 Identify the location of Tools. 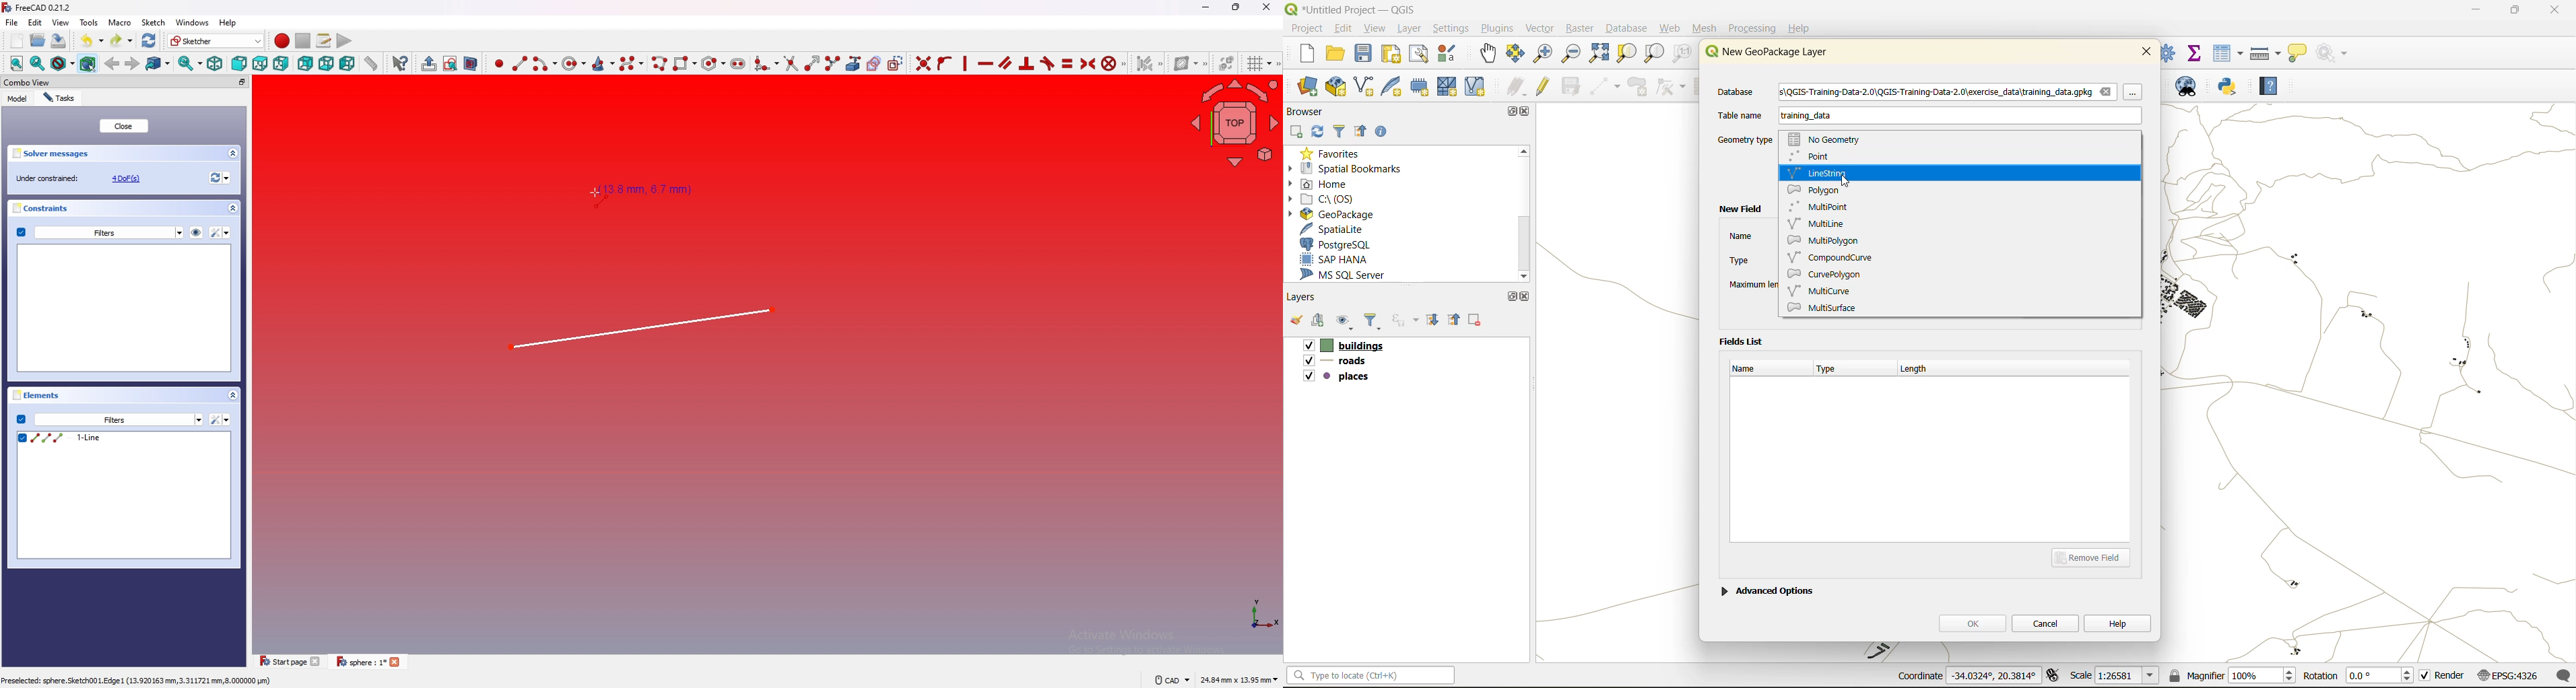
(90, 23).